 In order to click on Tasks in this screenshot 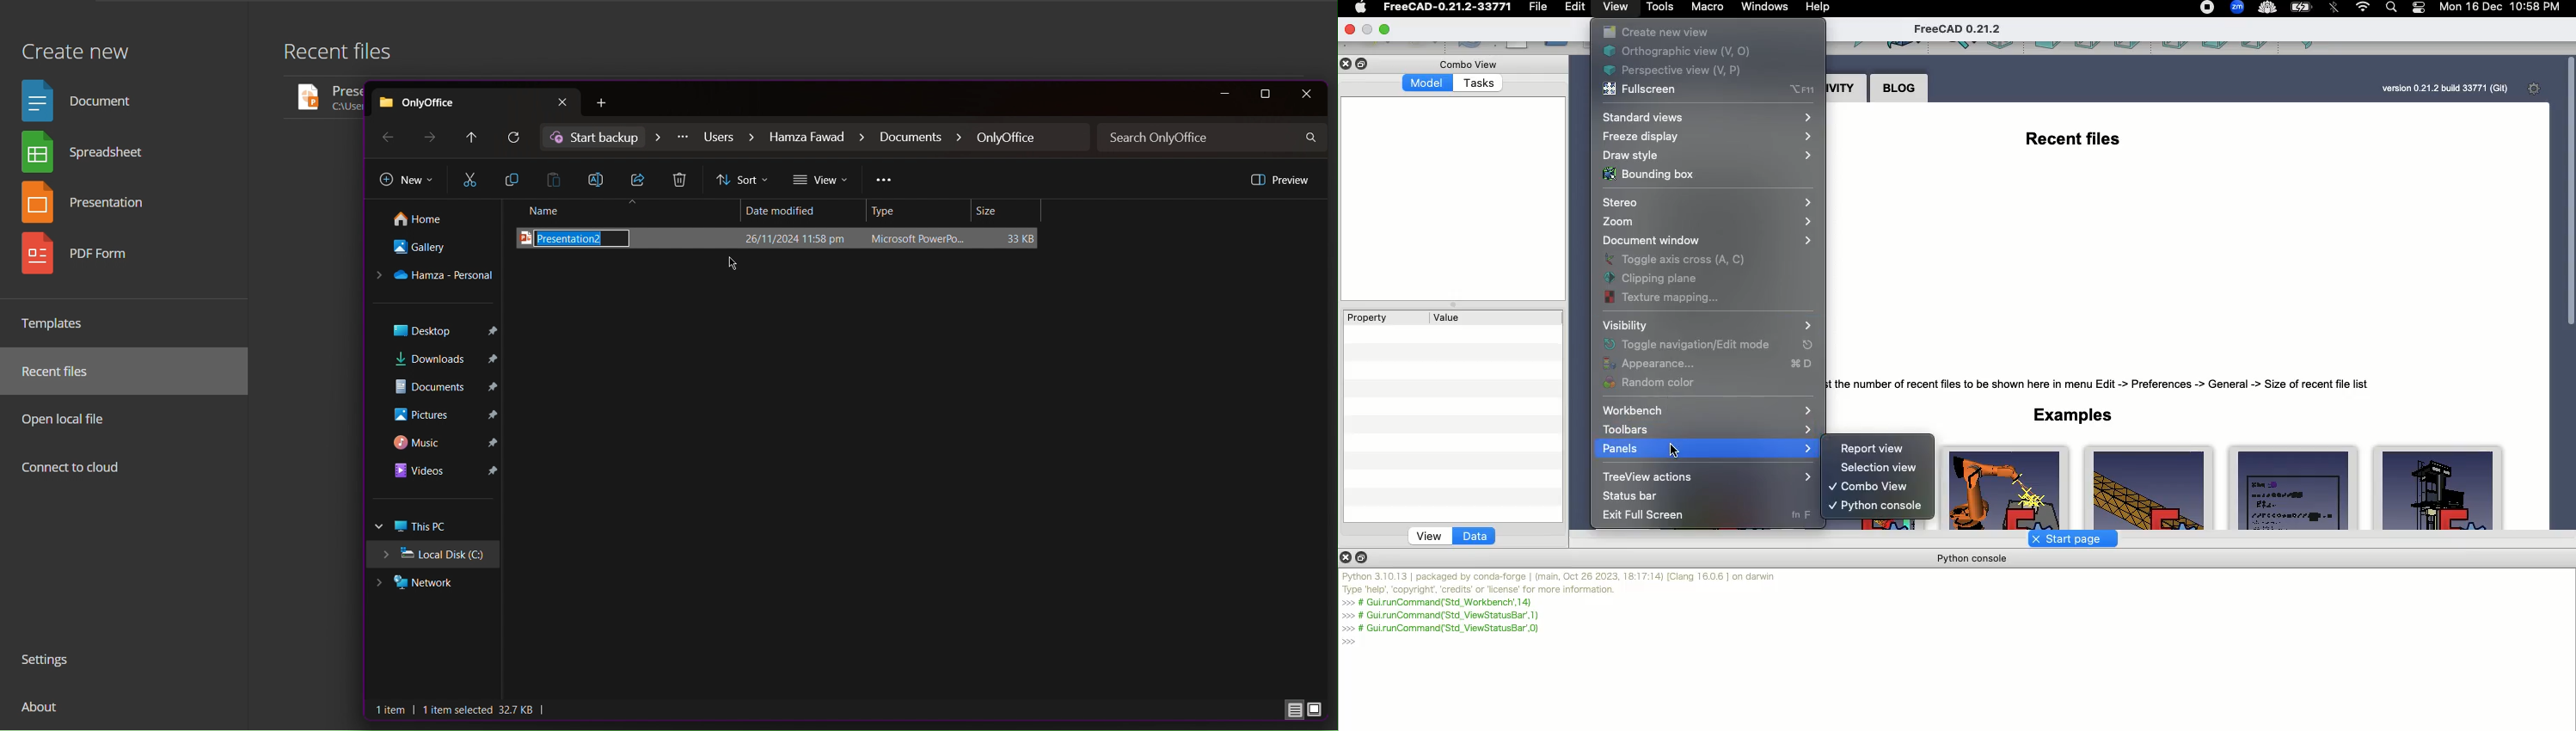, I will do `click(1481, 85)`.